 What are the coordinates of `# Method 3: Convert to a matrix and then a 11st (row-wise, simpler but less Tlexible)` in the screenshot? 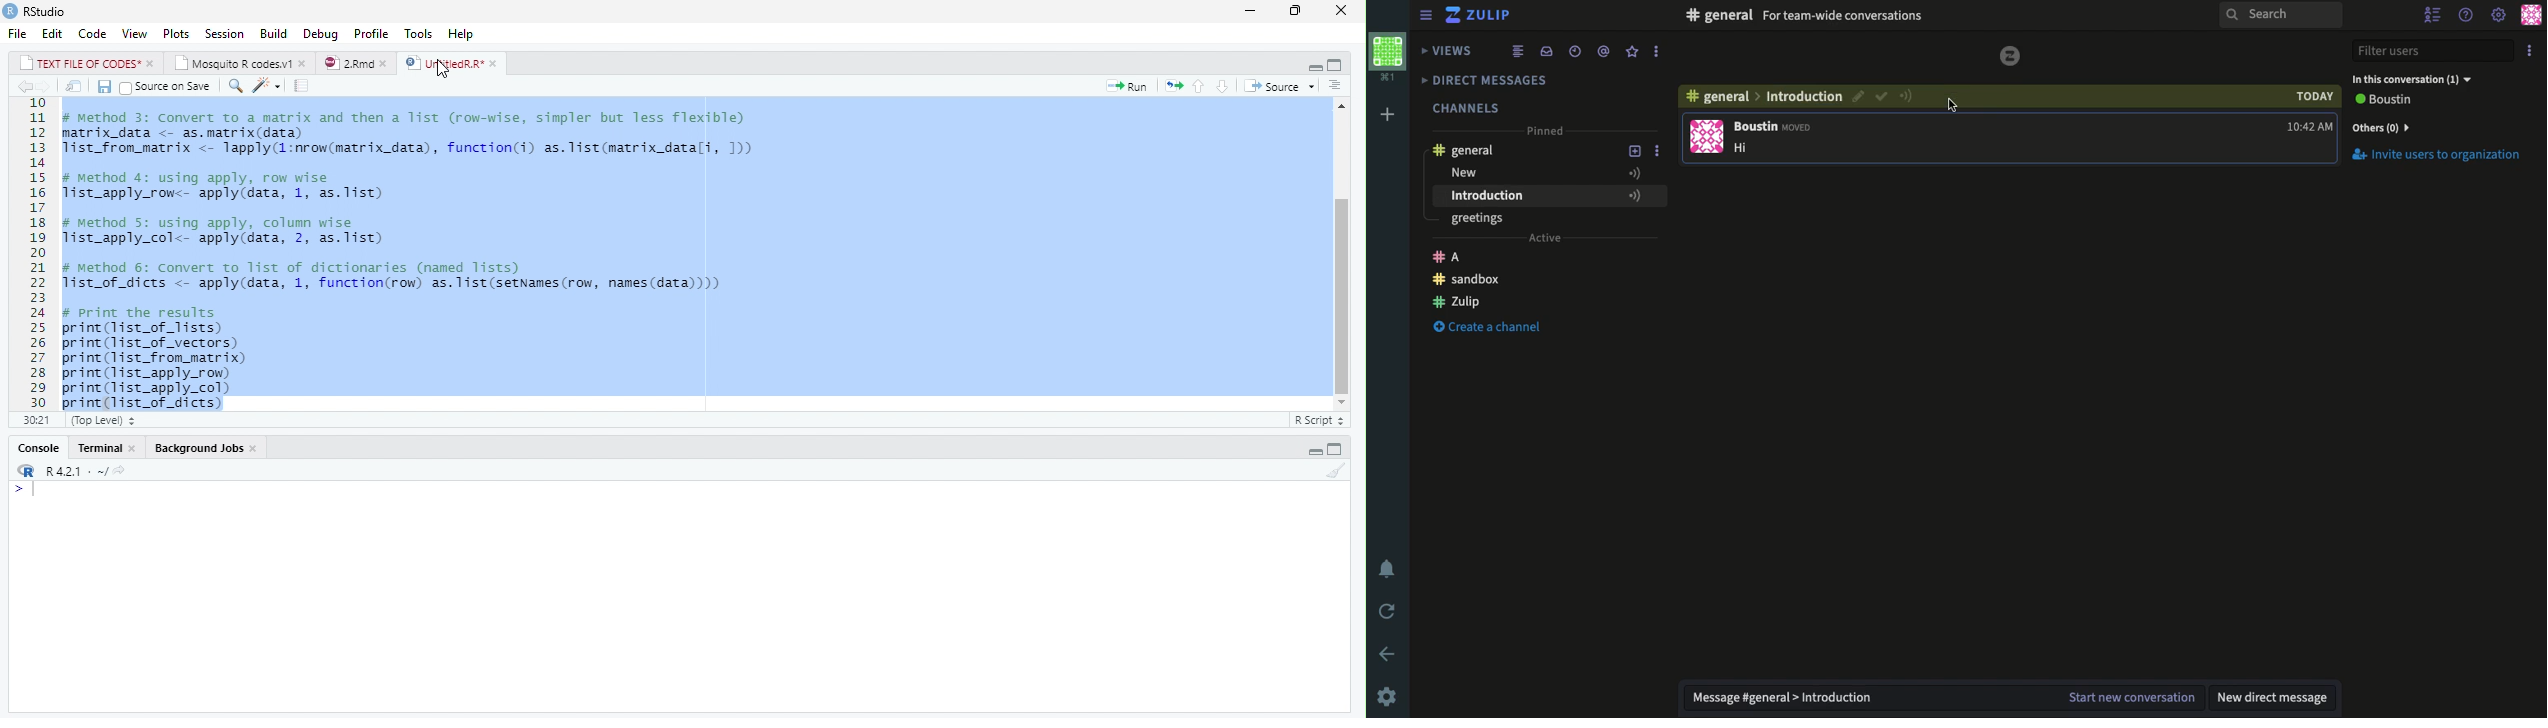 It's located at (409, 117).